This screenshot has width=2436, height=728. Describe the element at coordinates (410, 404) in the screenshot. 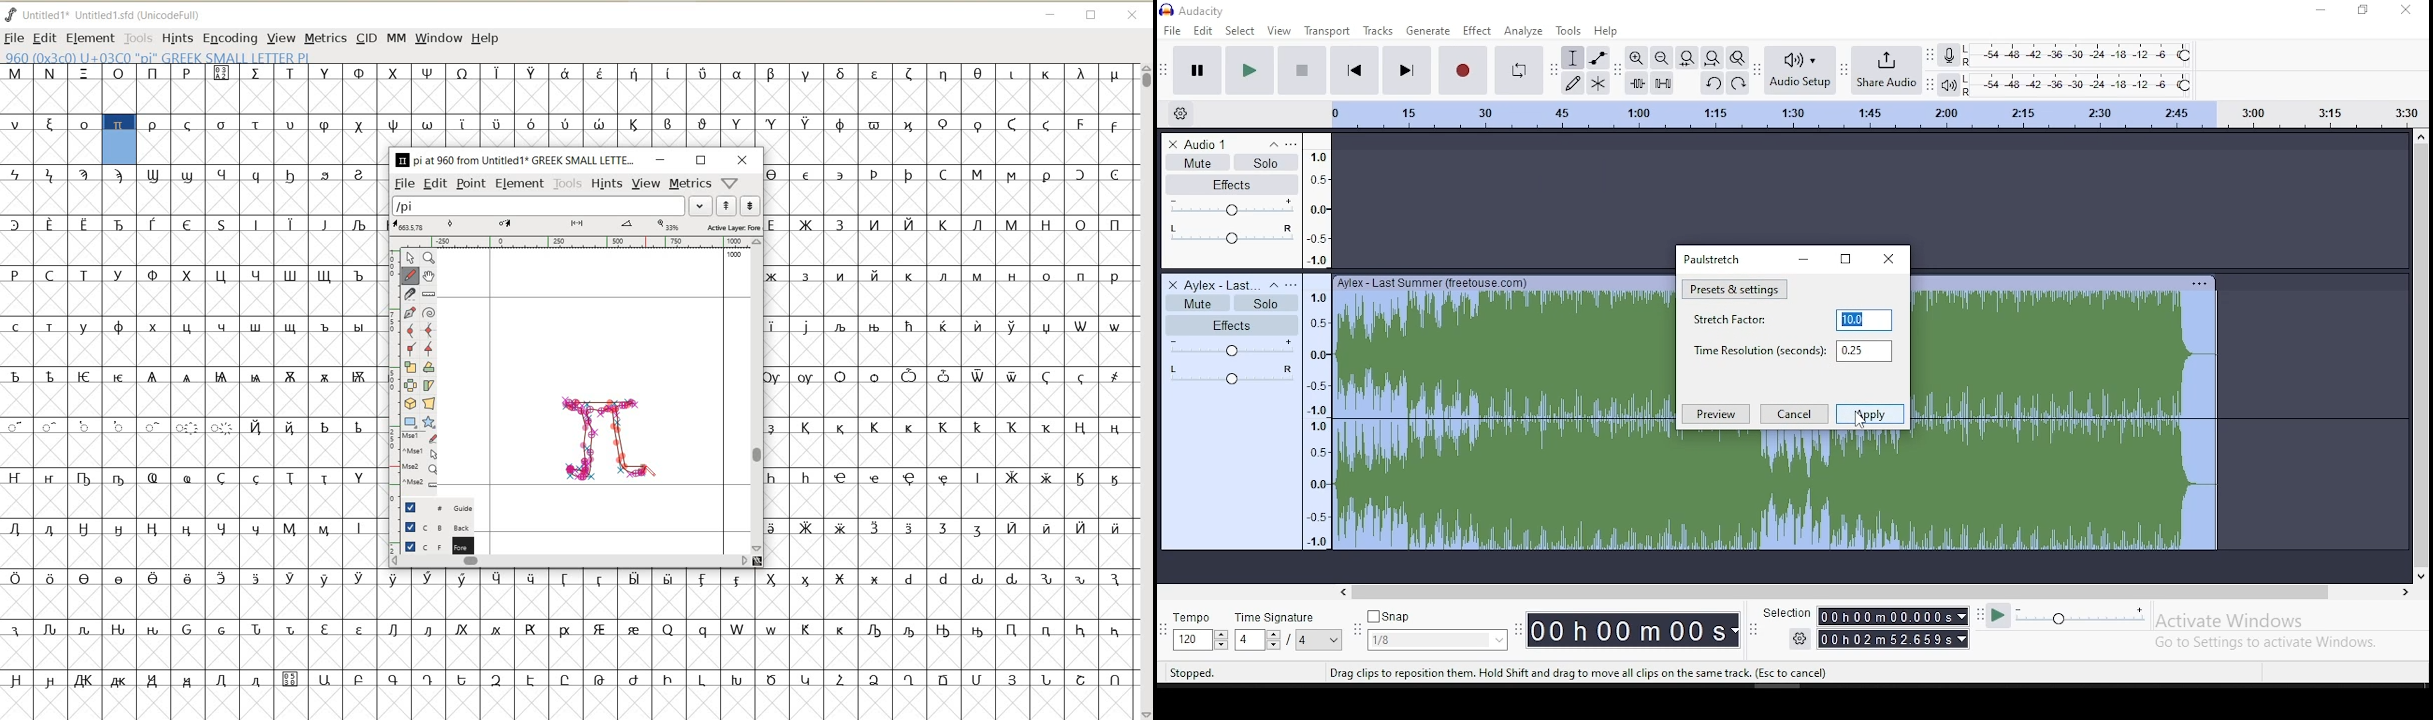

I see `rotate the selection in 3D and project back to plane` at that location.